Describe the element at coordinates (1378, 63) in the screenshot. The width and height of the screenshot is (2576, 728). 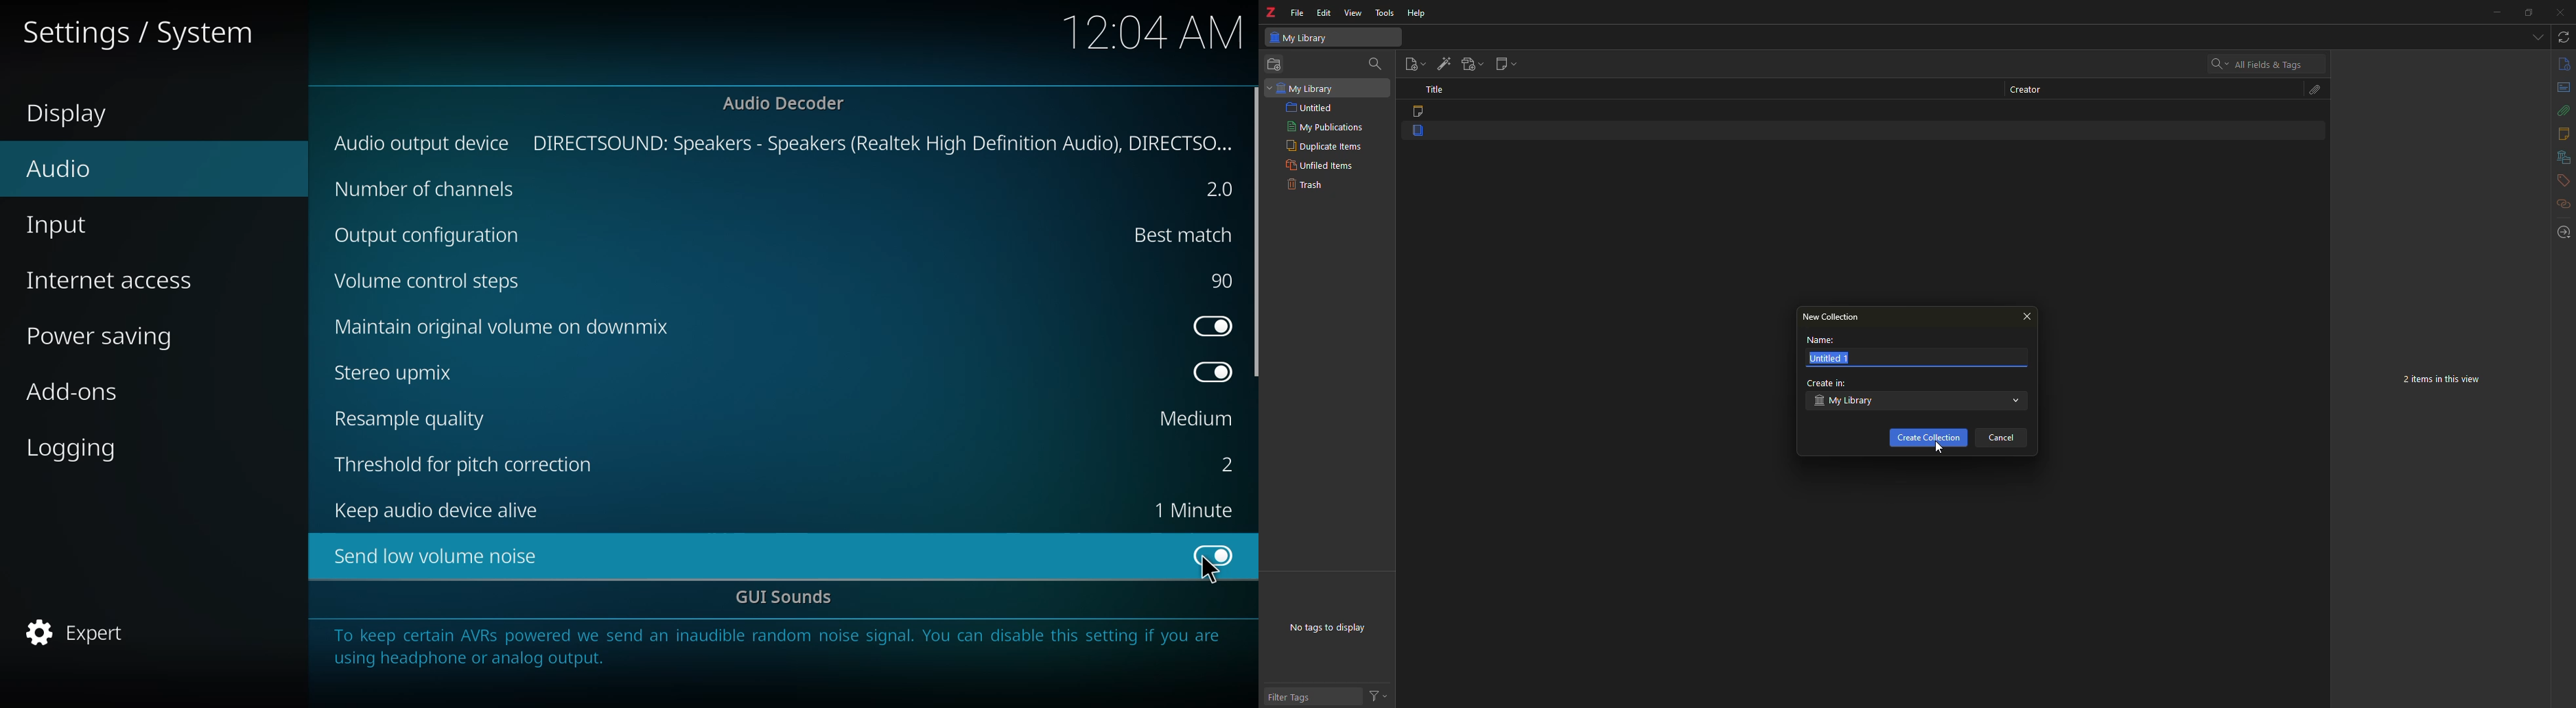
I see `search` at that location.